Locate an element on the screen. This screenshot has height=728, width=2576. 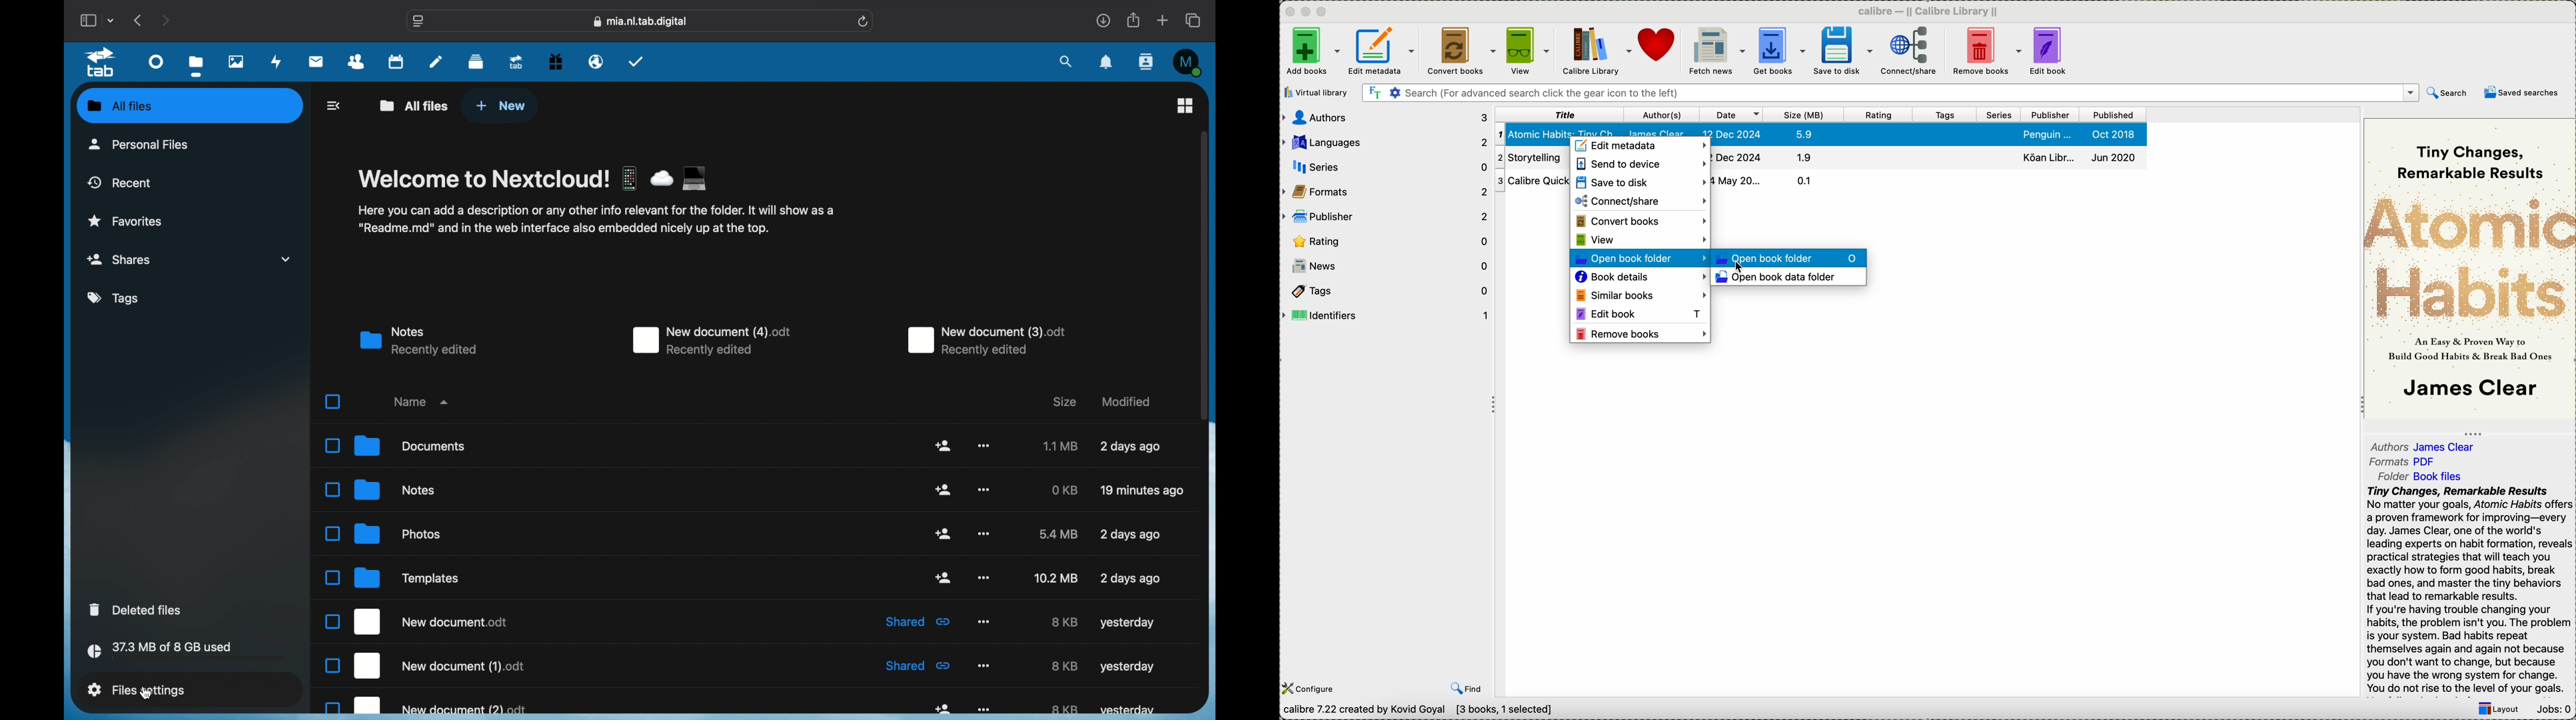
connect/share is located at coordinates (1640, 201).